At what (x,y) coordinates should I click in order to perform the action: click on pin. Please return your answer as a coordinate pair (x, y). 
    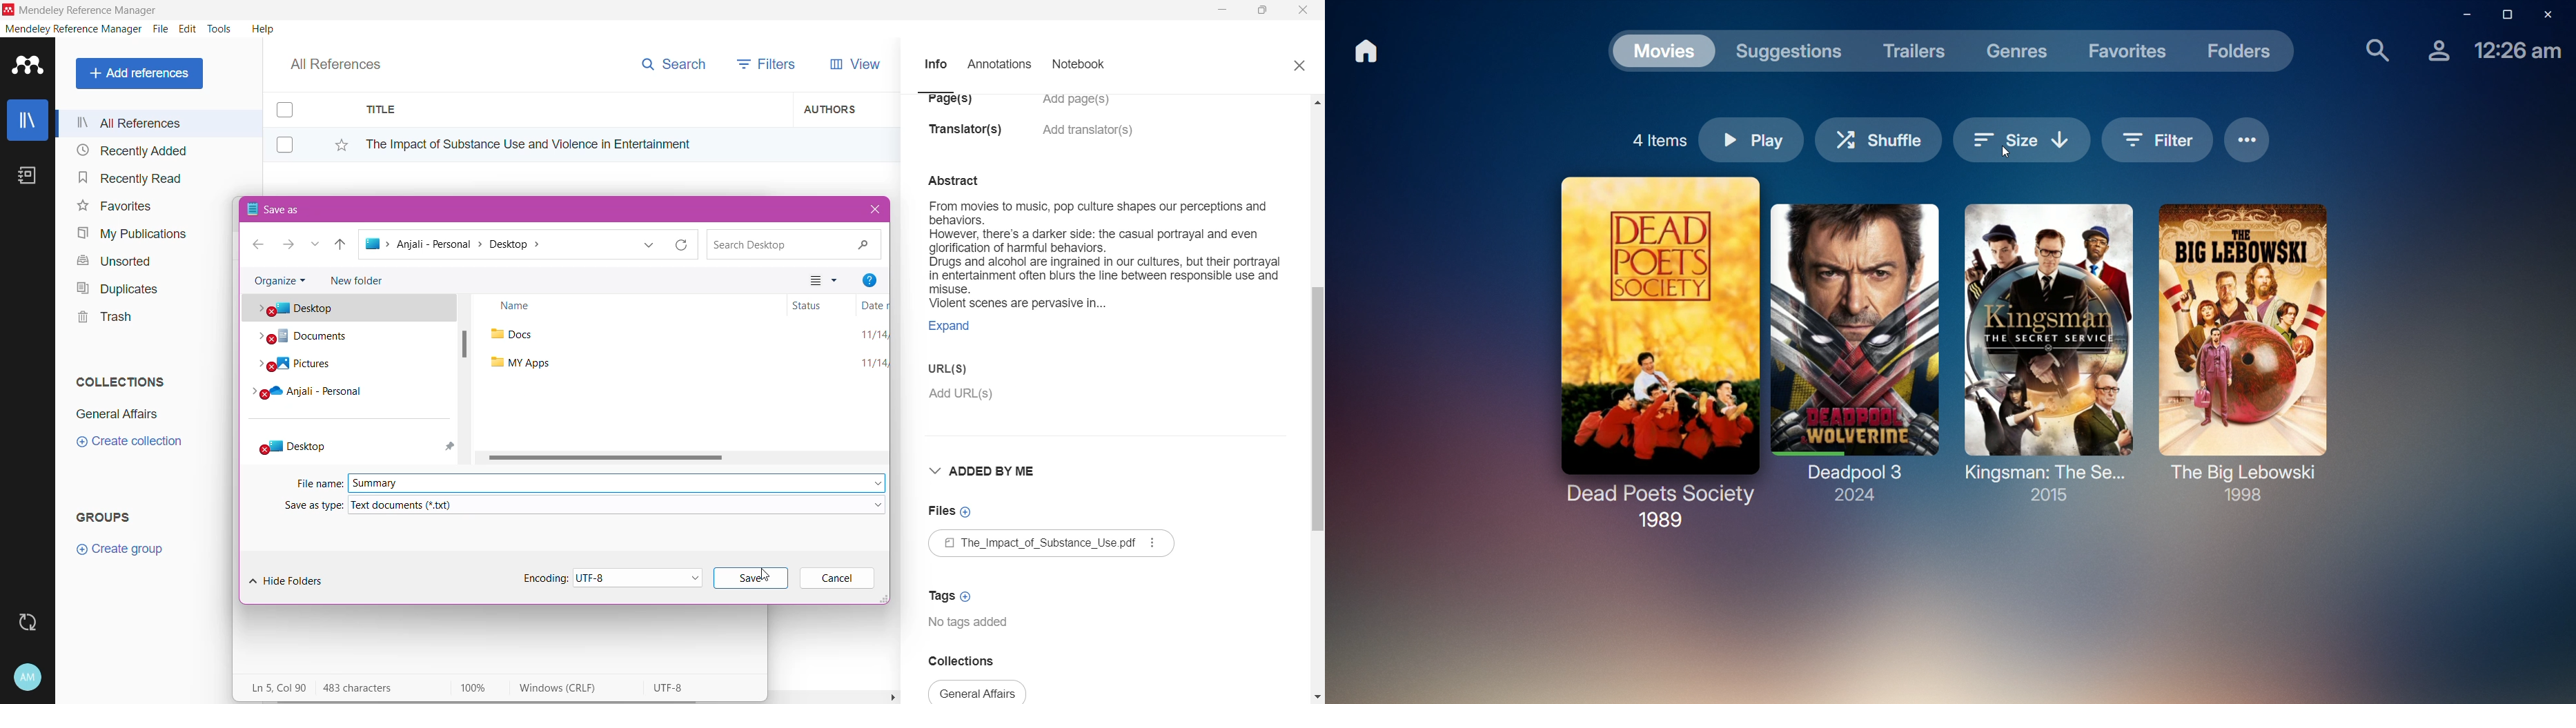
    Looking at the image, I should click on (447, 445).